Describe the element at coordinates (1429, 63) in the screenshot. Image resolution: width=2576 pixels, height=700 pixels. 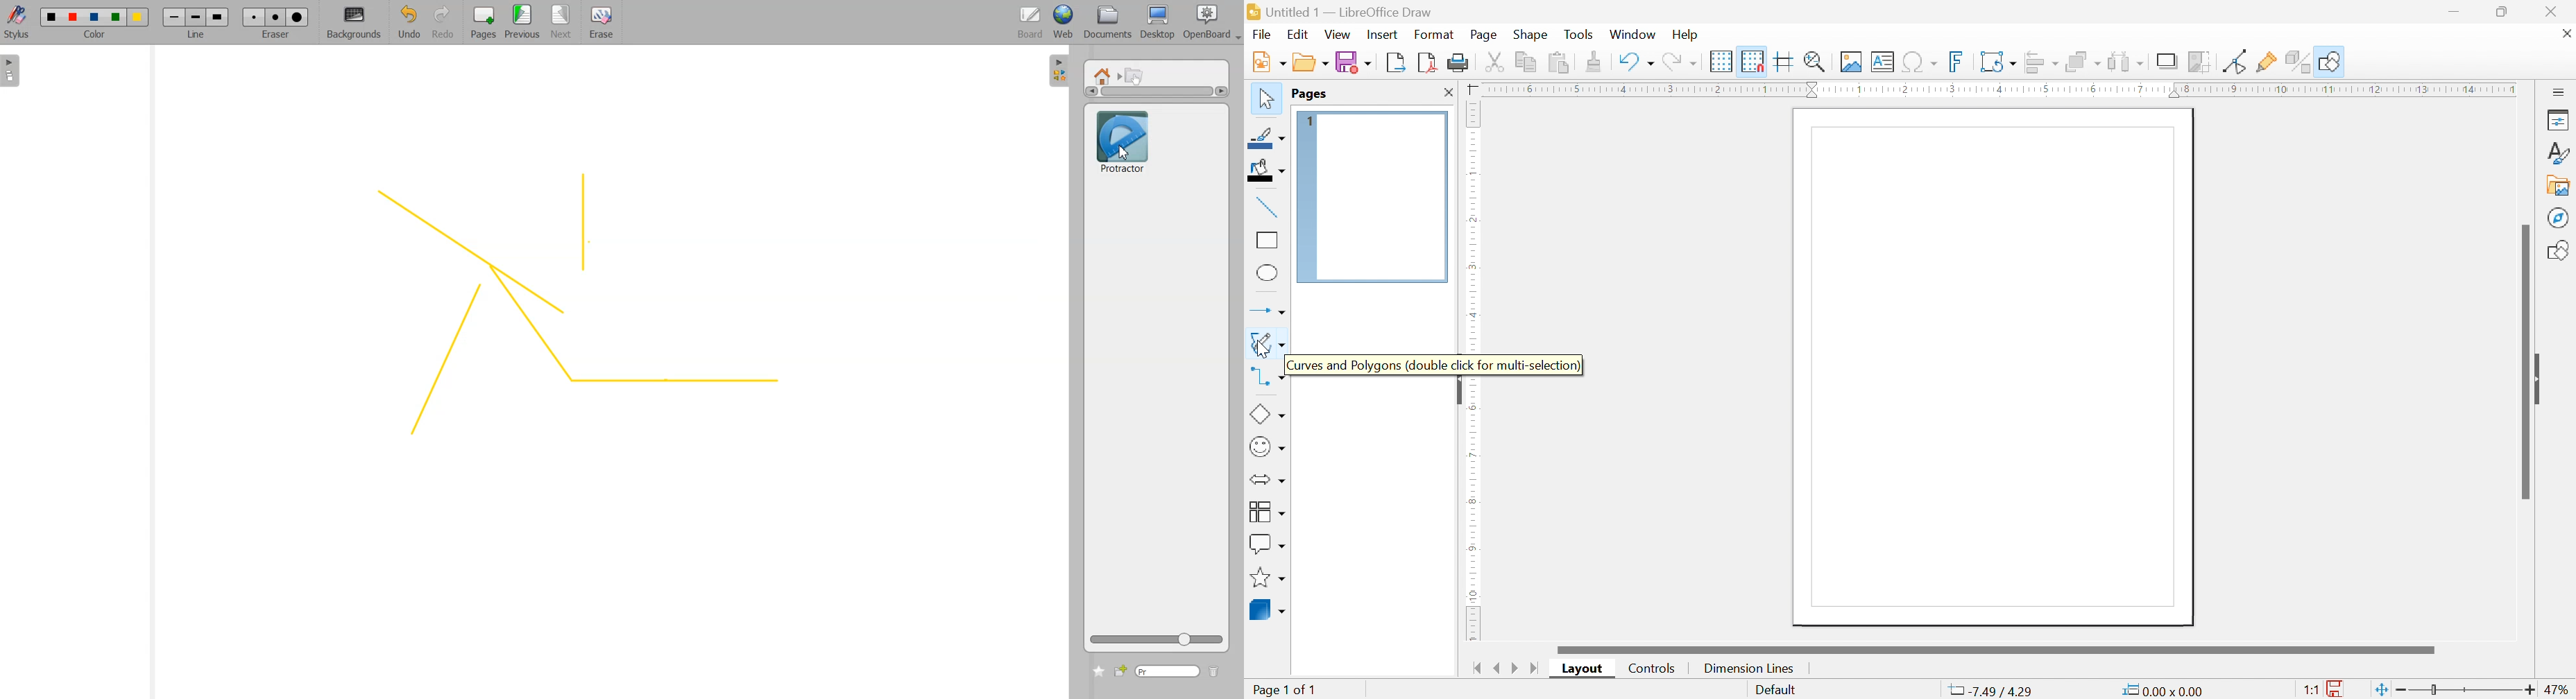
I see `export directly as PDF` at that location.